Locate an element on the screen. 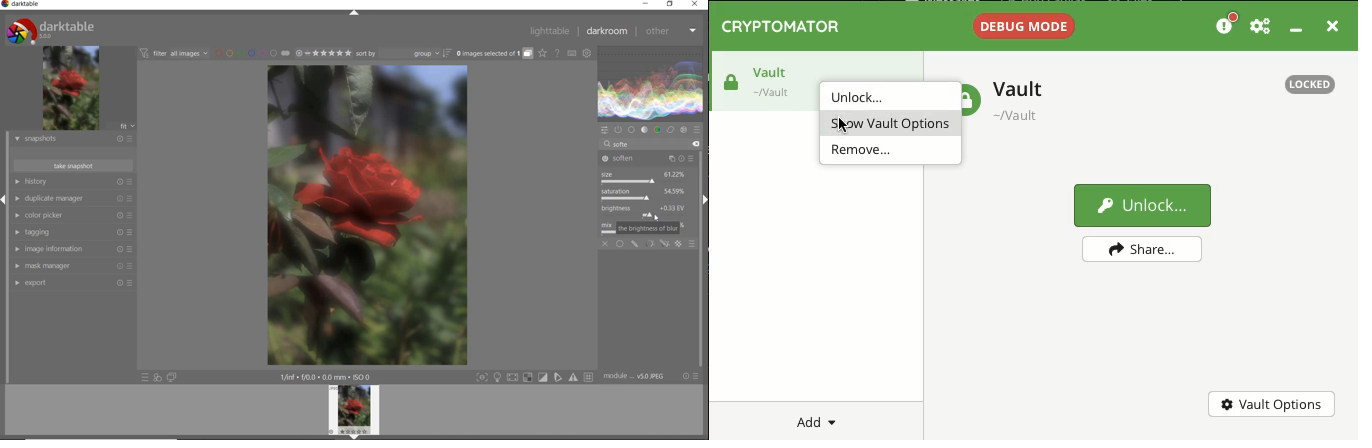 The height and width of the screenshot is (448, 1372). color picker is located at coordinates (73, 217).